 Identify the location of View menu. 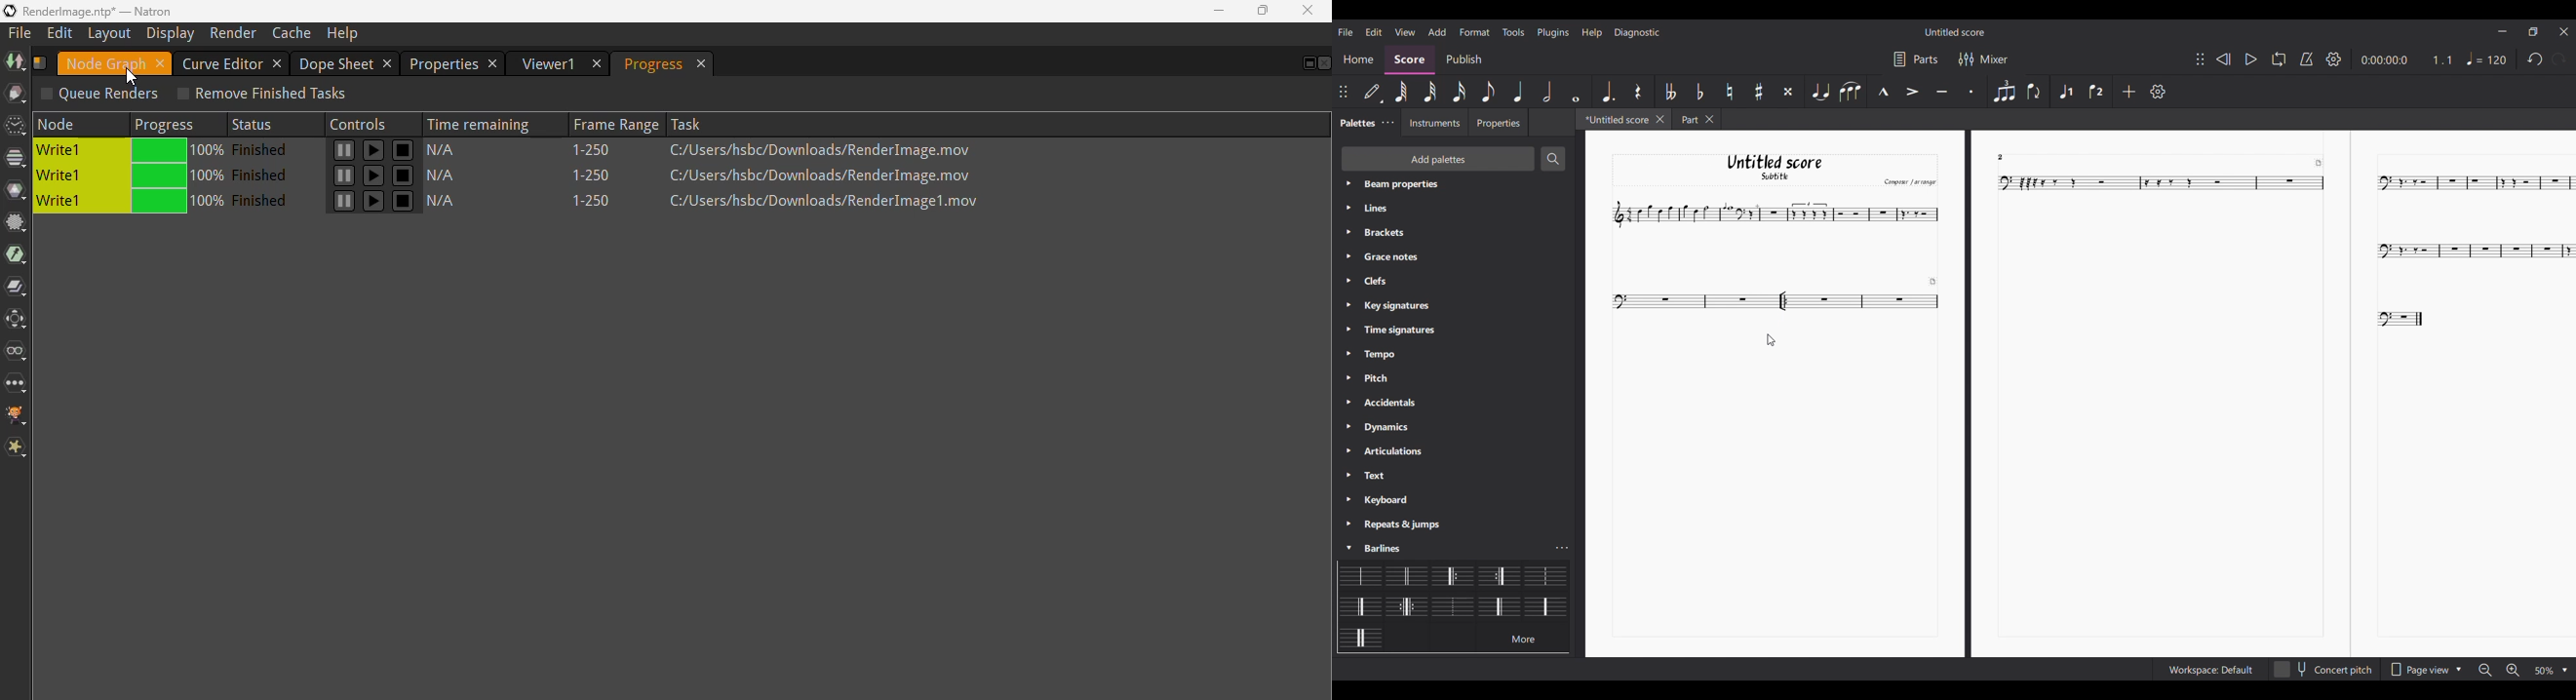
(1405, 31).